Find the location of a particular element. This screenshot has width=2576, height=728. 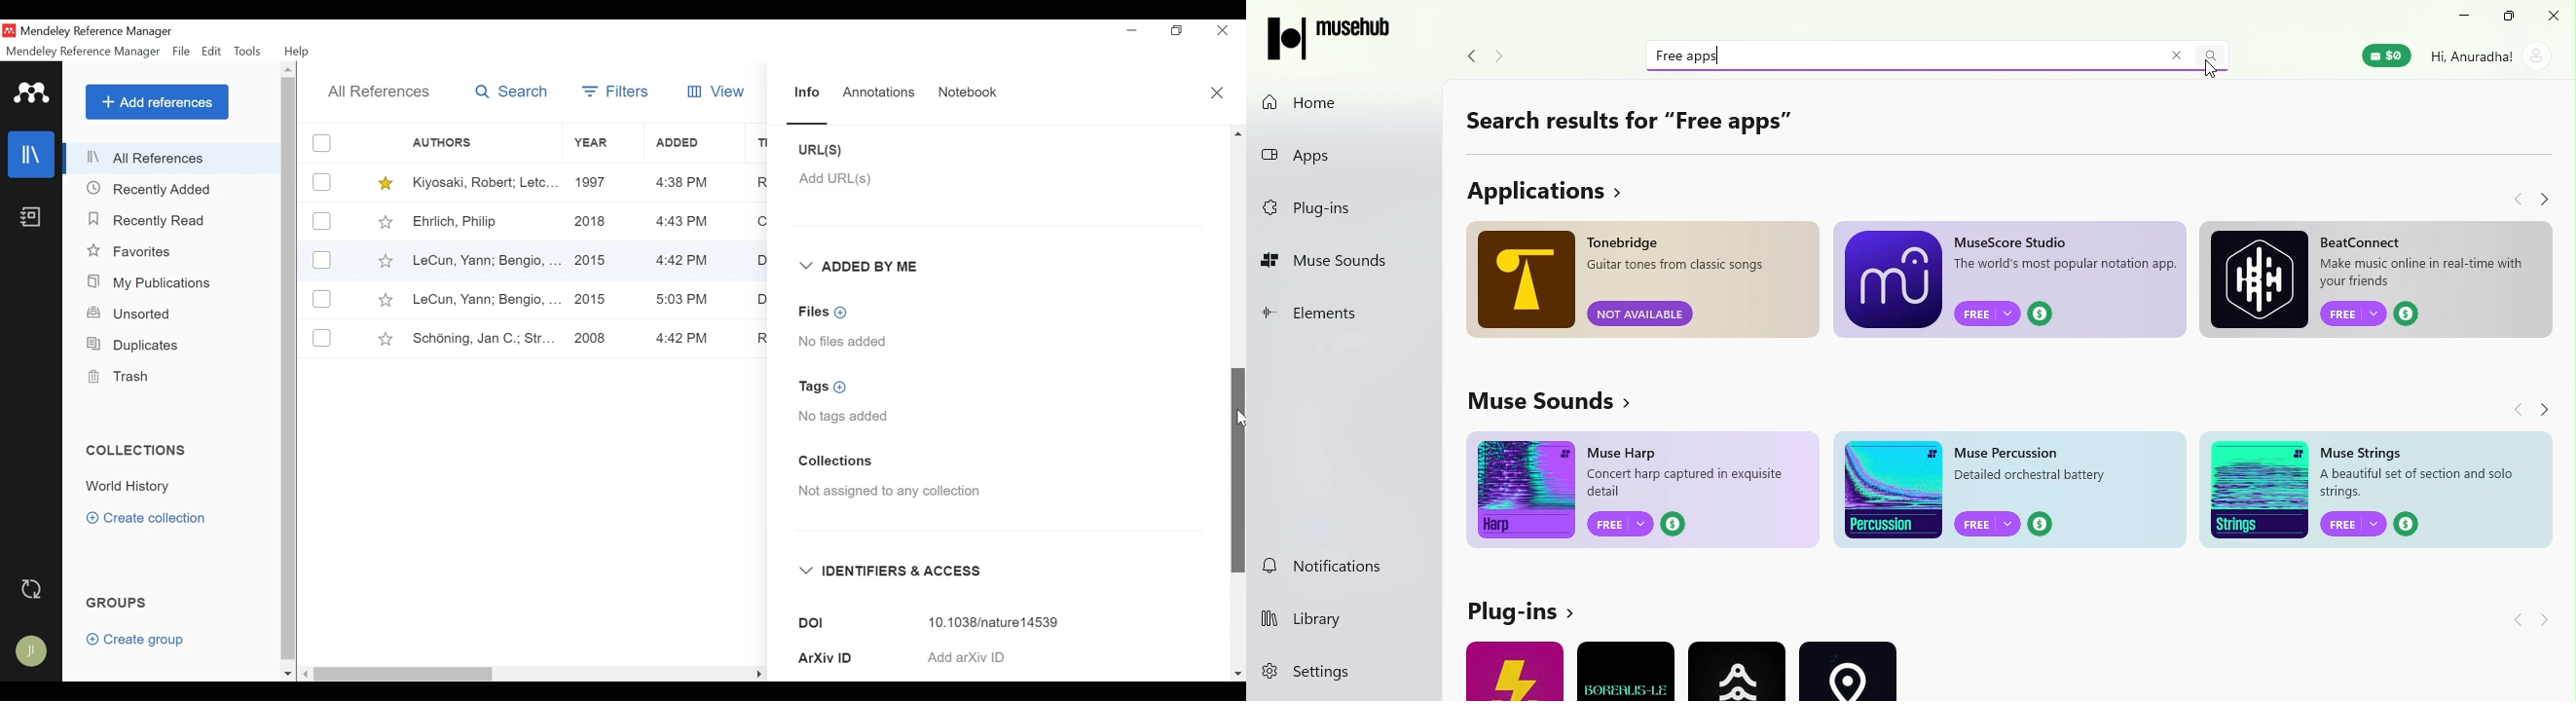

DOI  is located at coordinates (1002, 622).